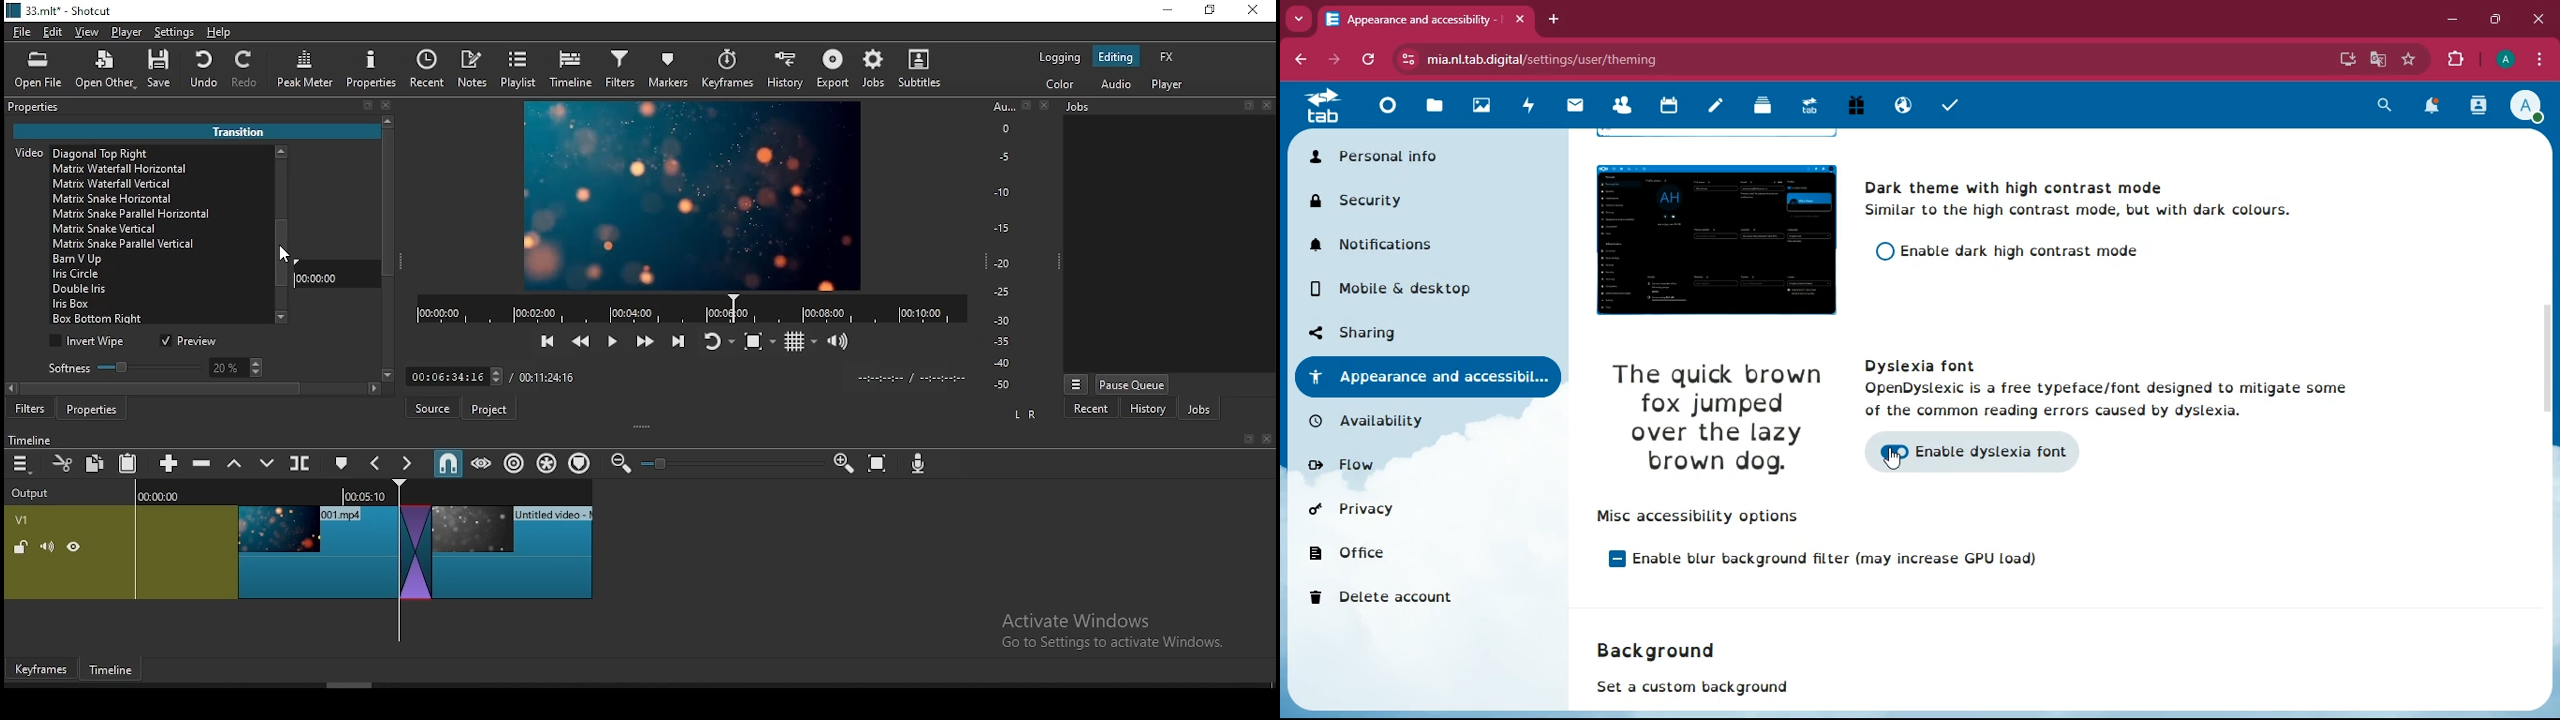 This screenshot has width=2576, height=728. What do you see at coordinates (803, 339) in the screenshot?
I see `toggle grid display on player` at bounding box center [803, 339].